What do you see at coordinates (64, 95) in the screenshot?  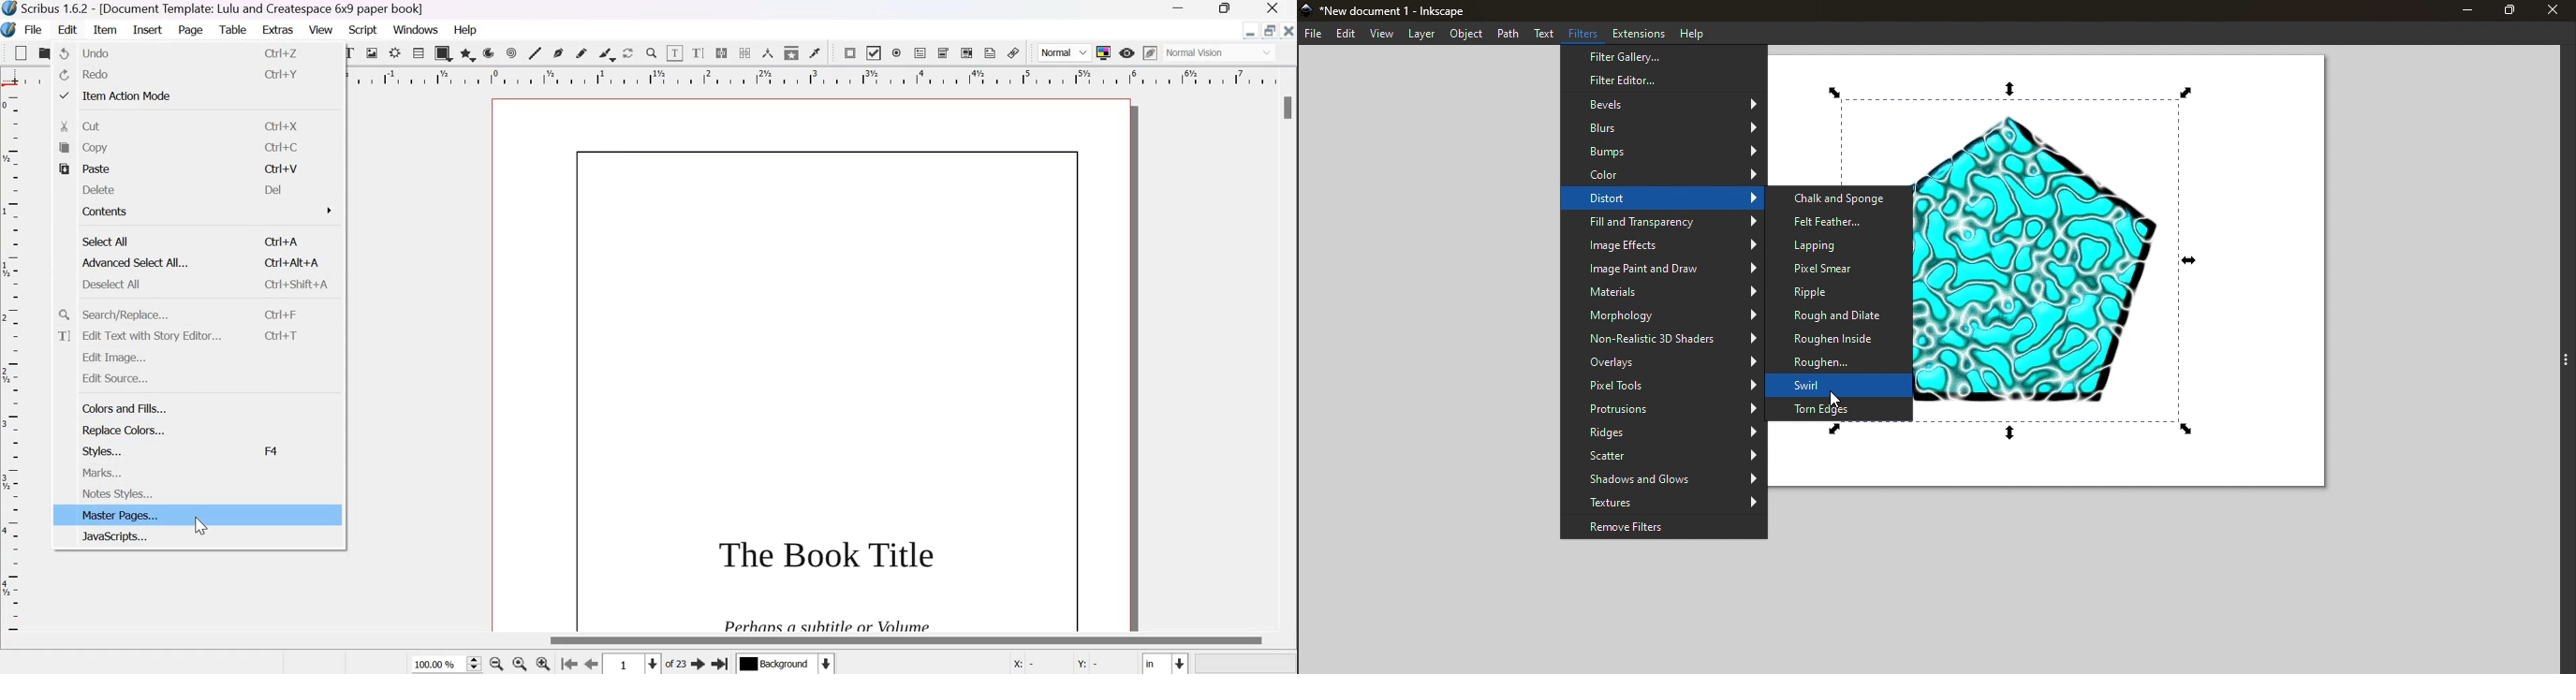 I see `tick` at bounding box center [64, 95].